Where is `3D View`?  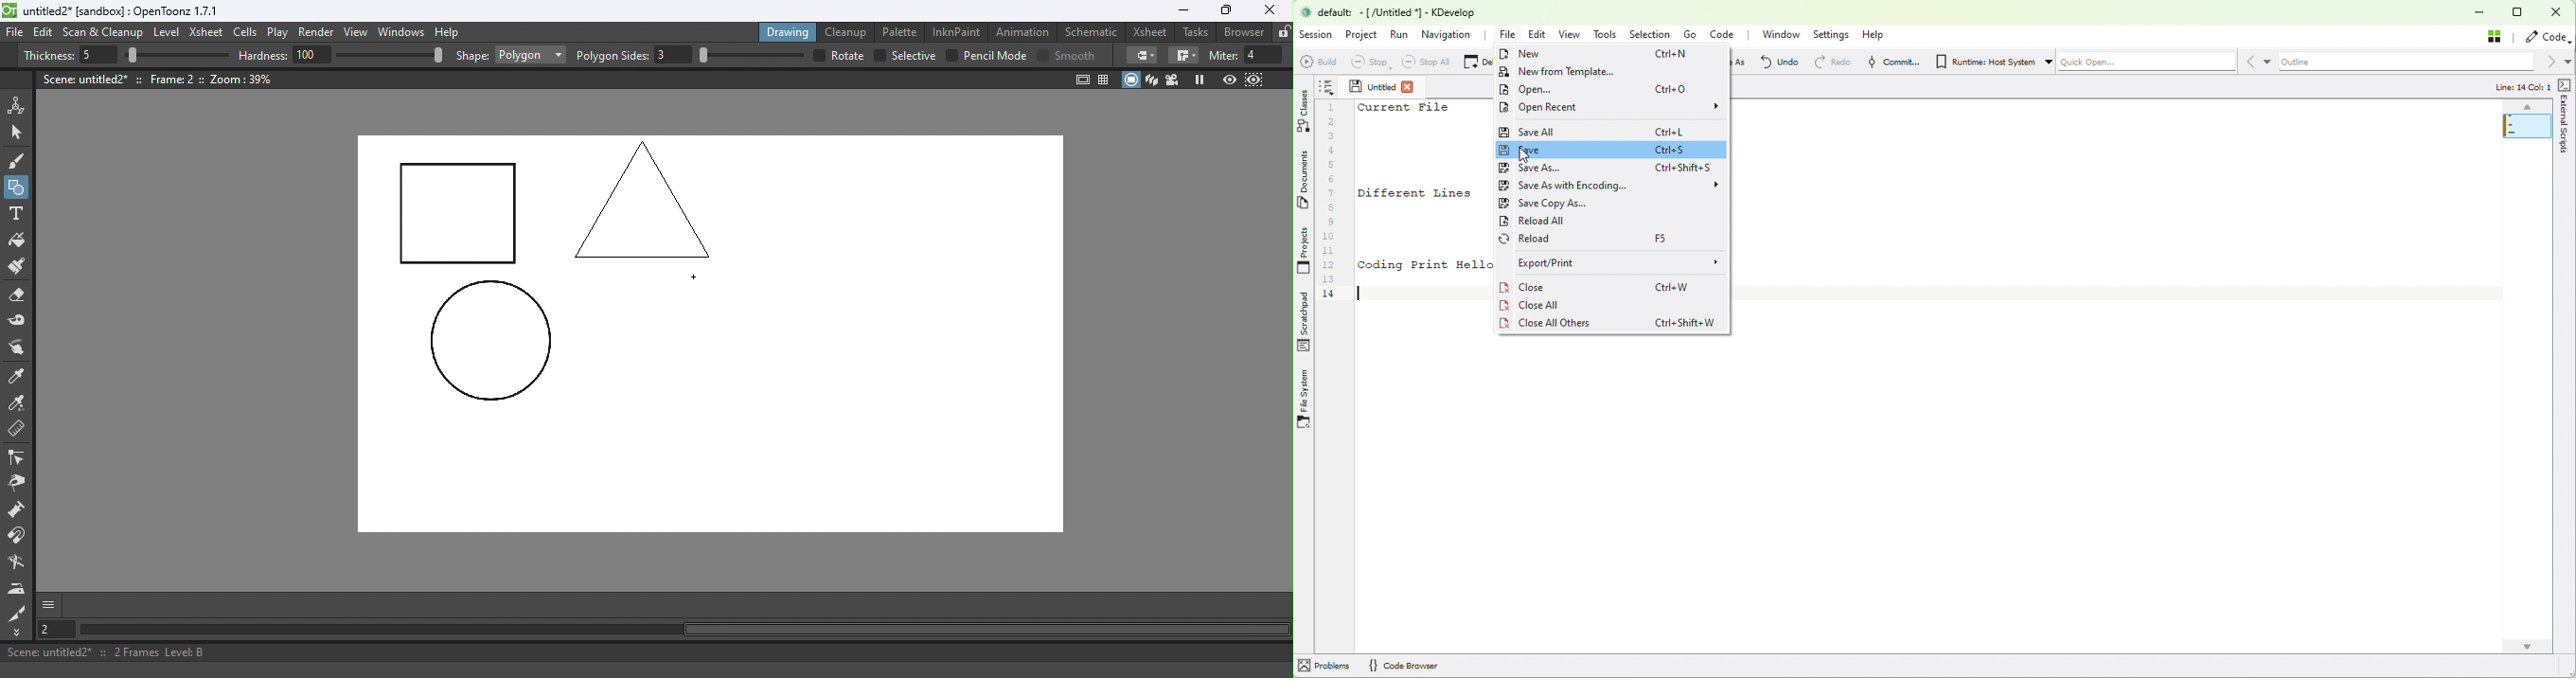 3D View is located at coordinates (1153, 80).